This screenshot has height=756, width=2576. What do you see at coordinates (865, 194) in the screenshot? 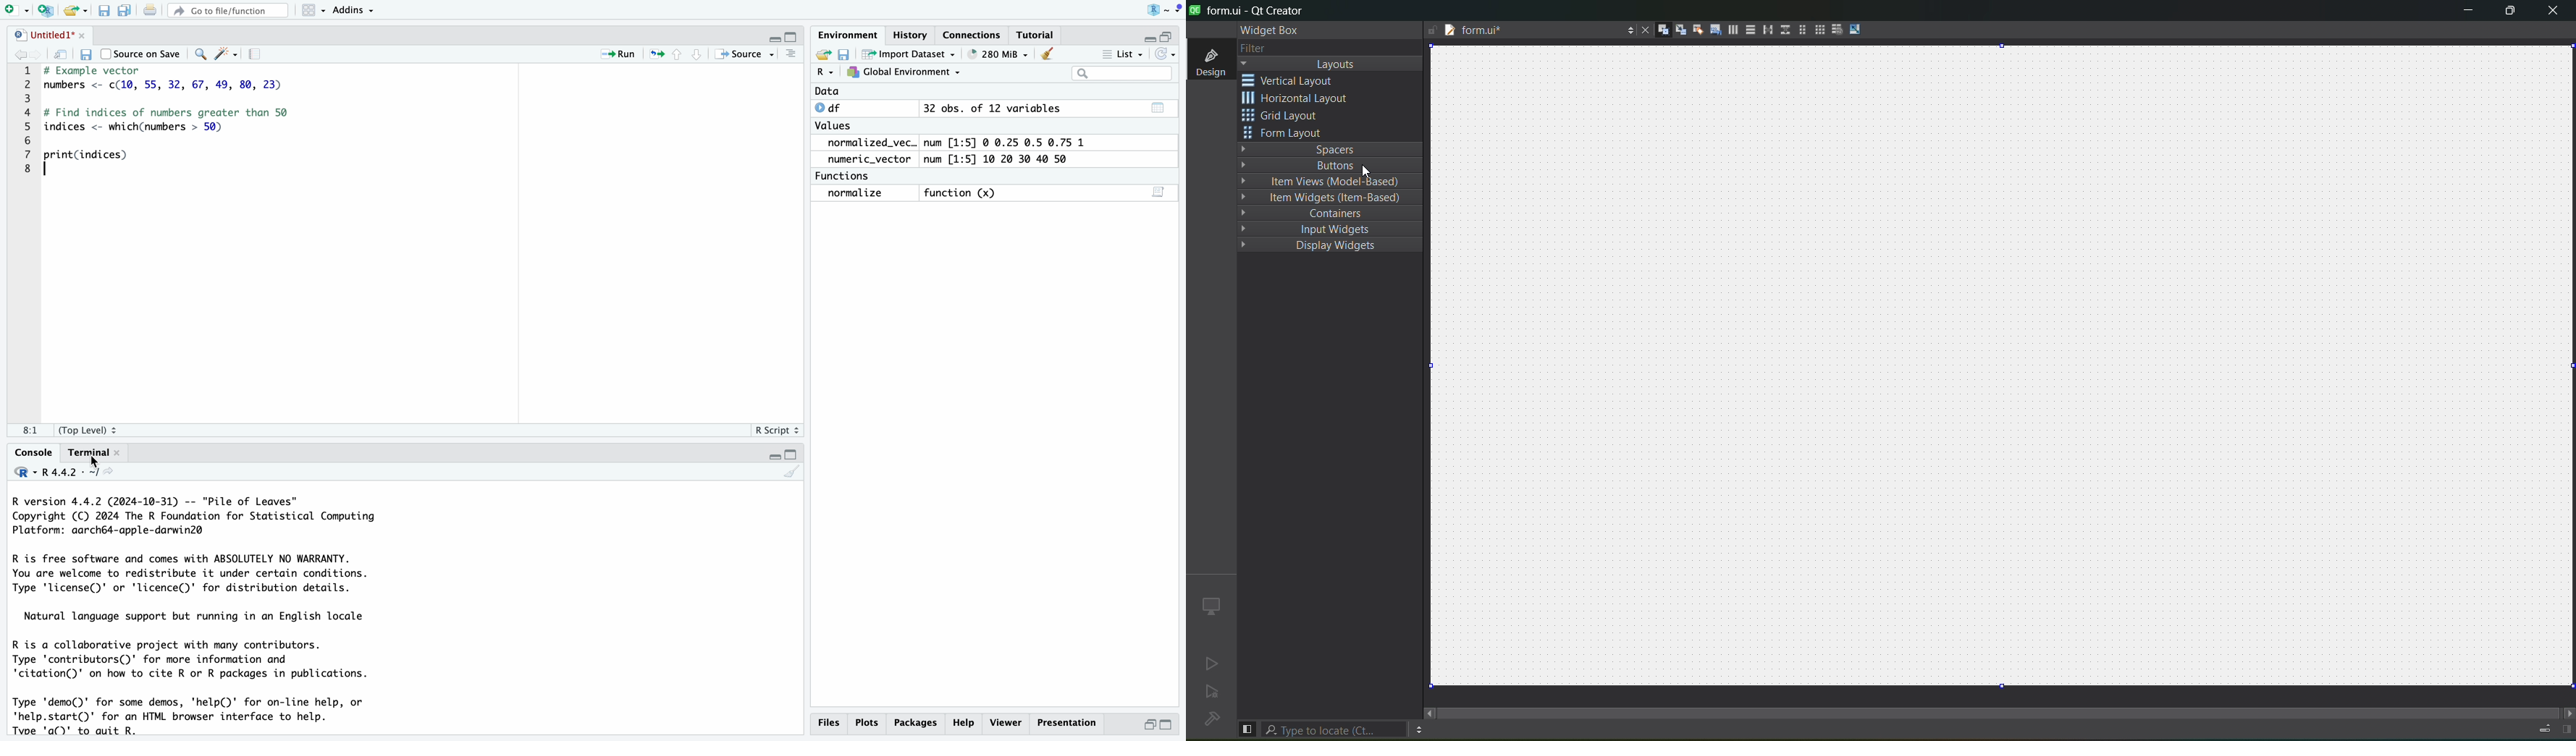
I see `normalize` at bounding box center [865, 194].